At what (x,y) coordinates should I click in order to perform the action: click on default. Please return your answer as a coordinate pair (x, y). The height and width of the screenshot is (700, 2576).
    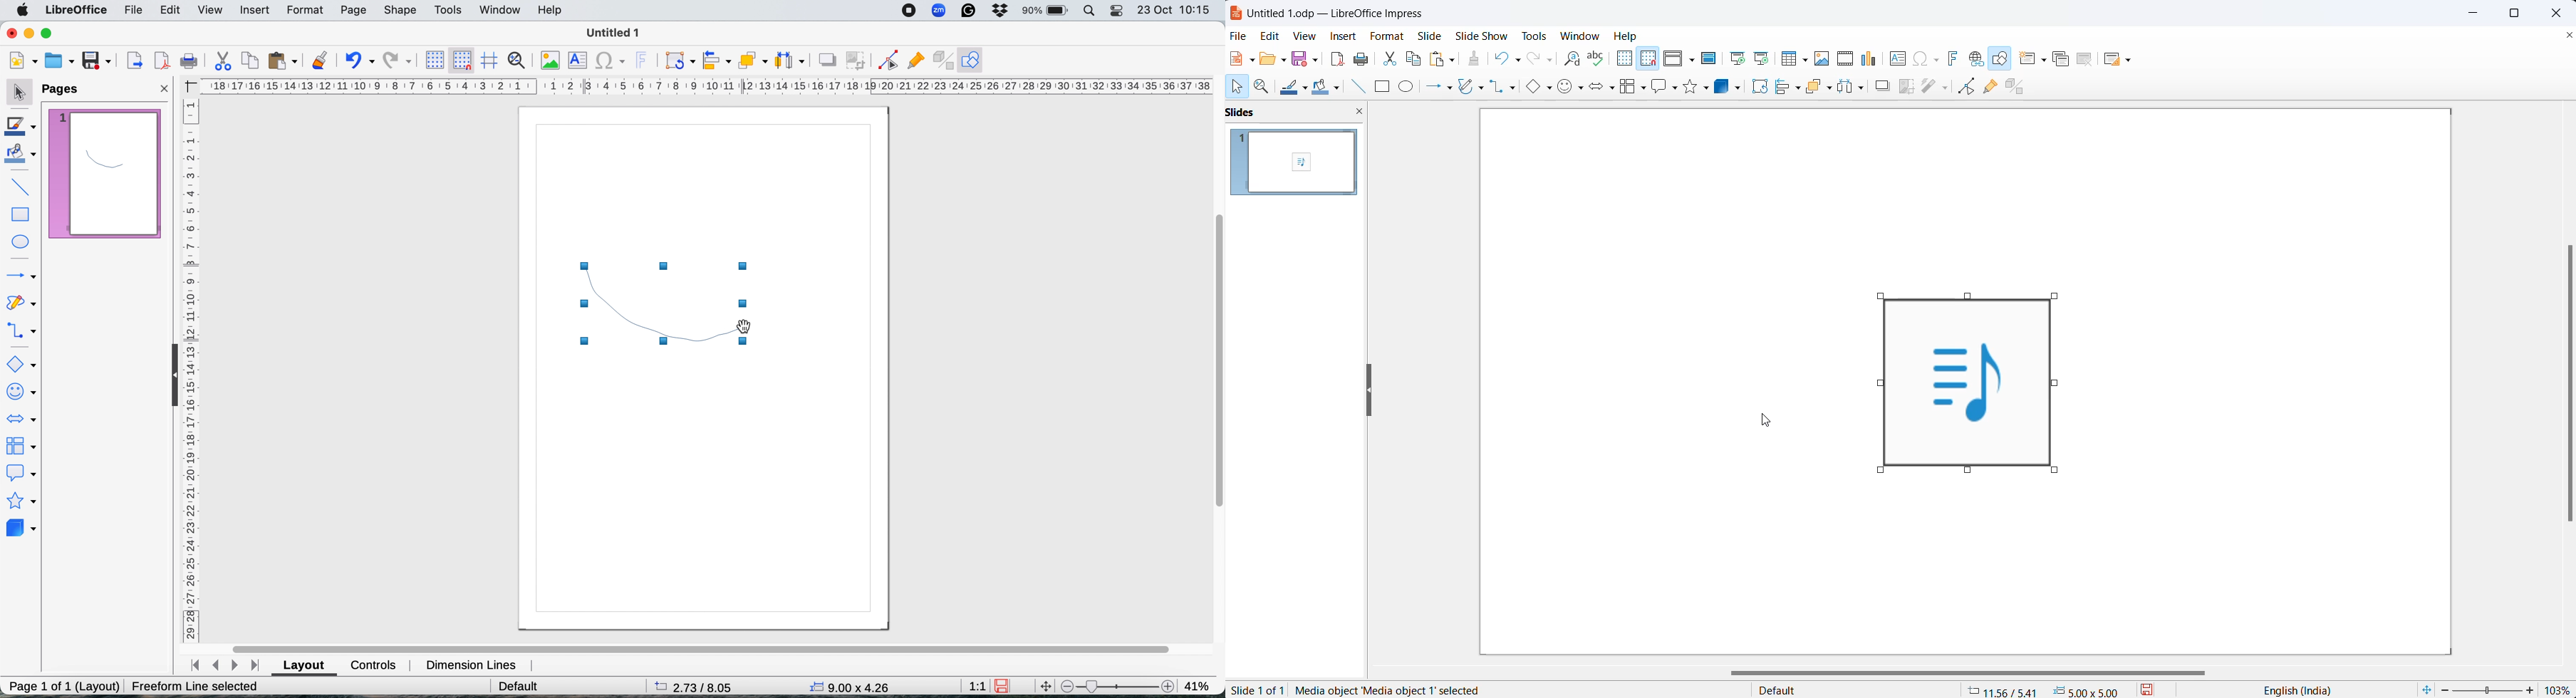
    Looking at the image, I should click on (518, 685).